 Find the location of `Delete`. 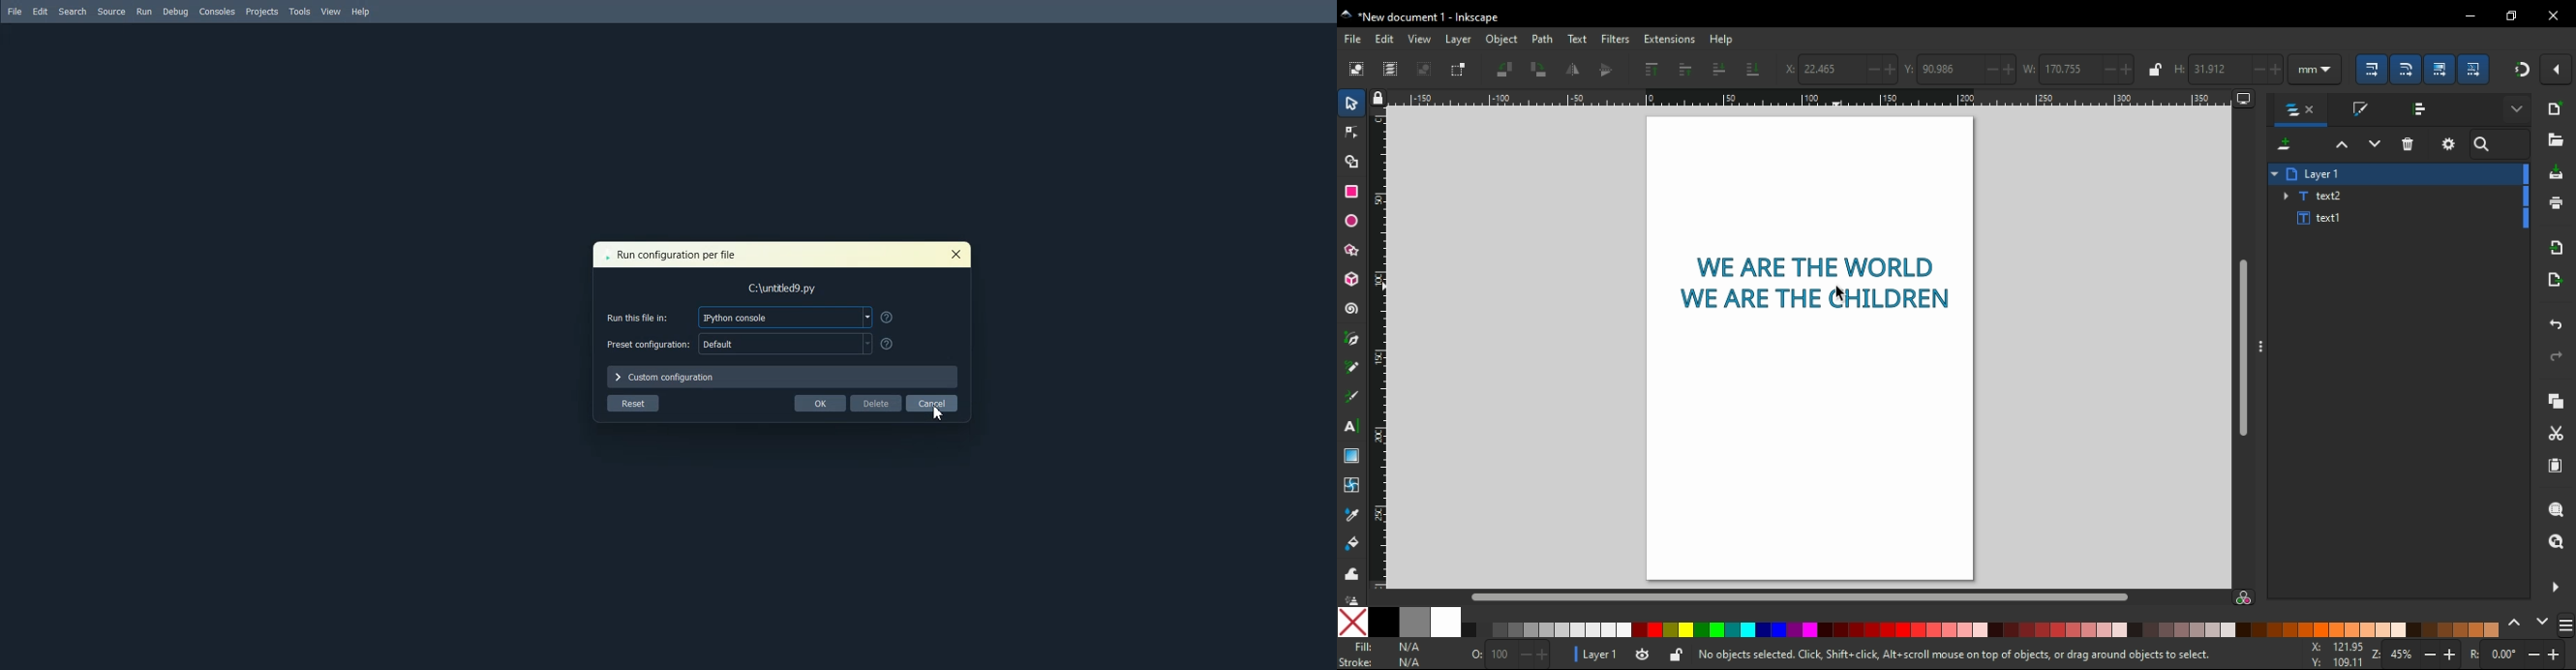

Delete is located at coordinates (875, 403).